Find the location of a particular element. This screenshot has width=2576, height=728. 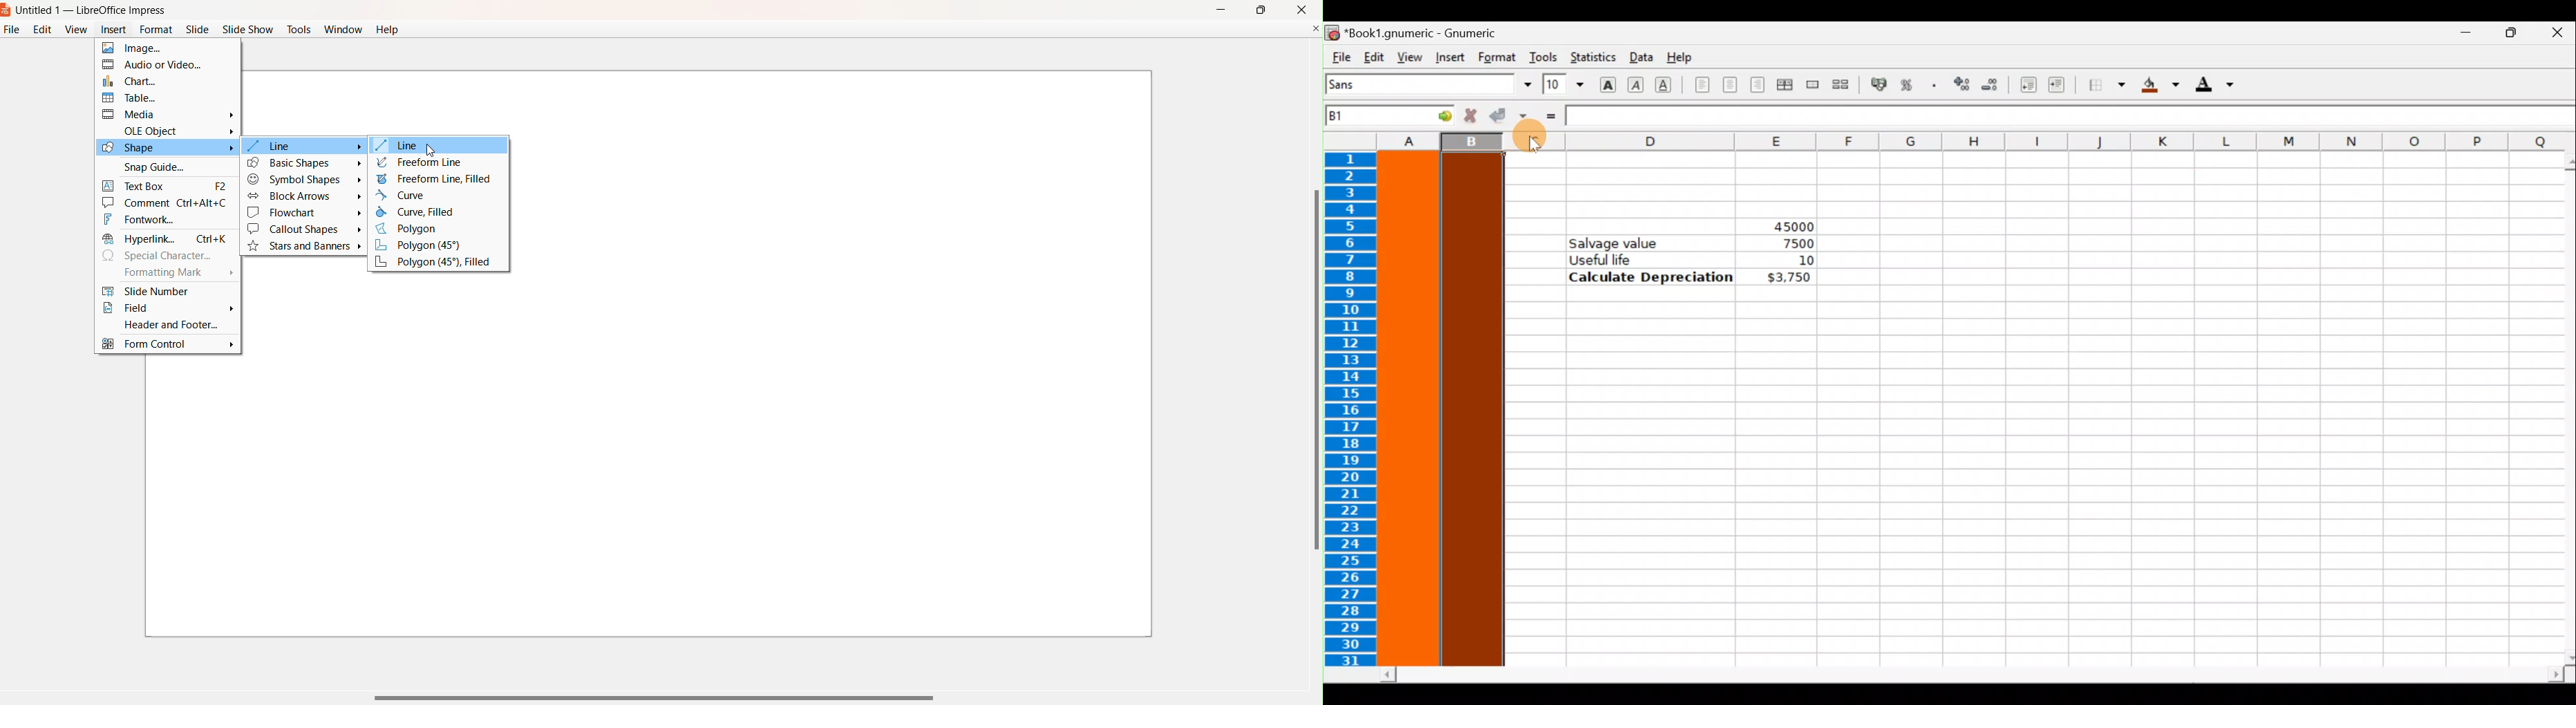

Polygon is located at coordinates (415, 229).